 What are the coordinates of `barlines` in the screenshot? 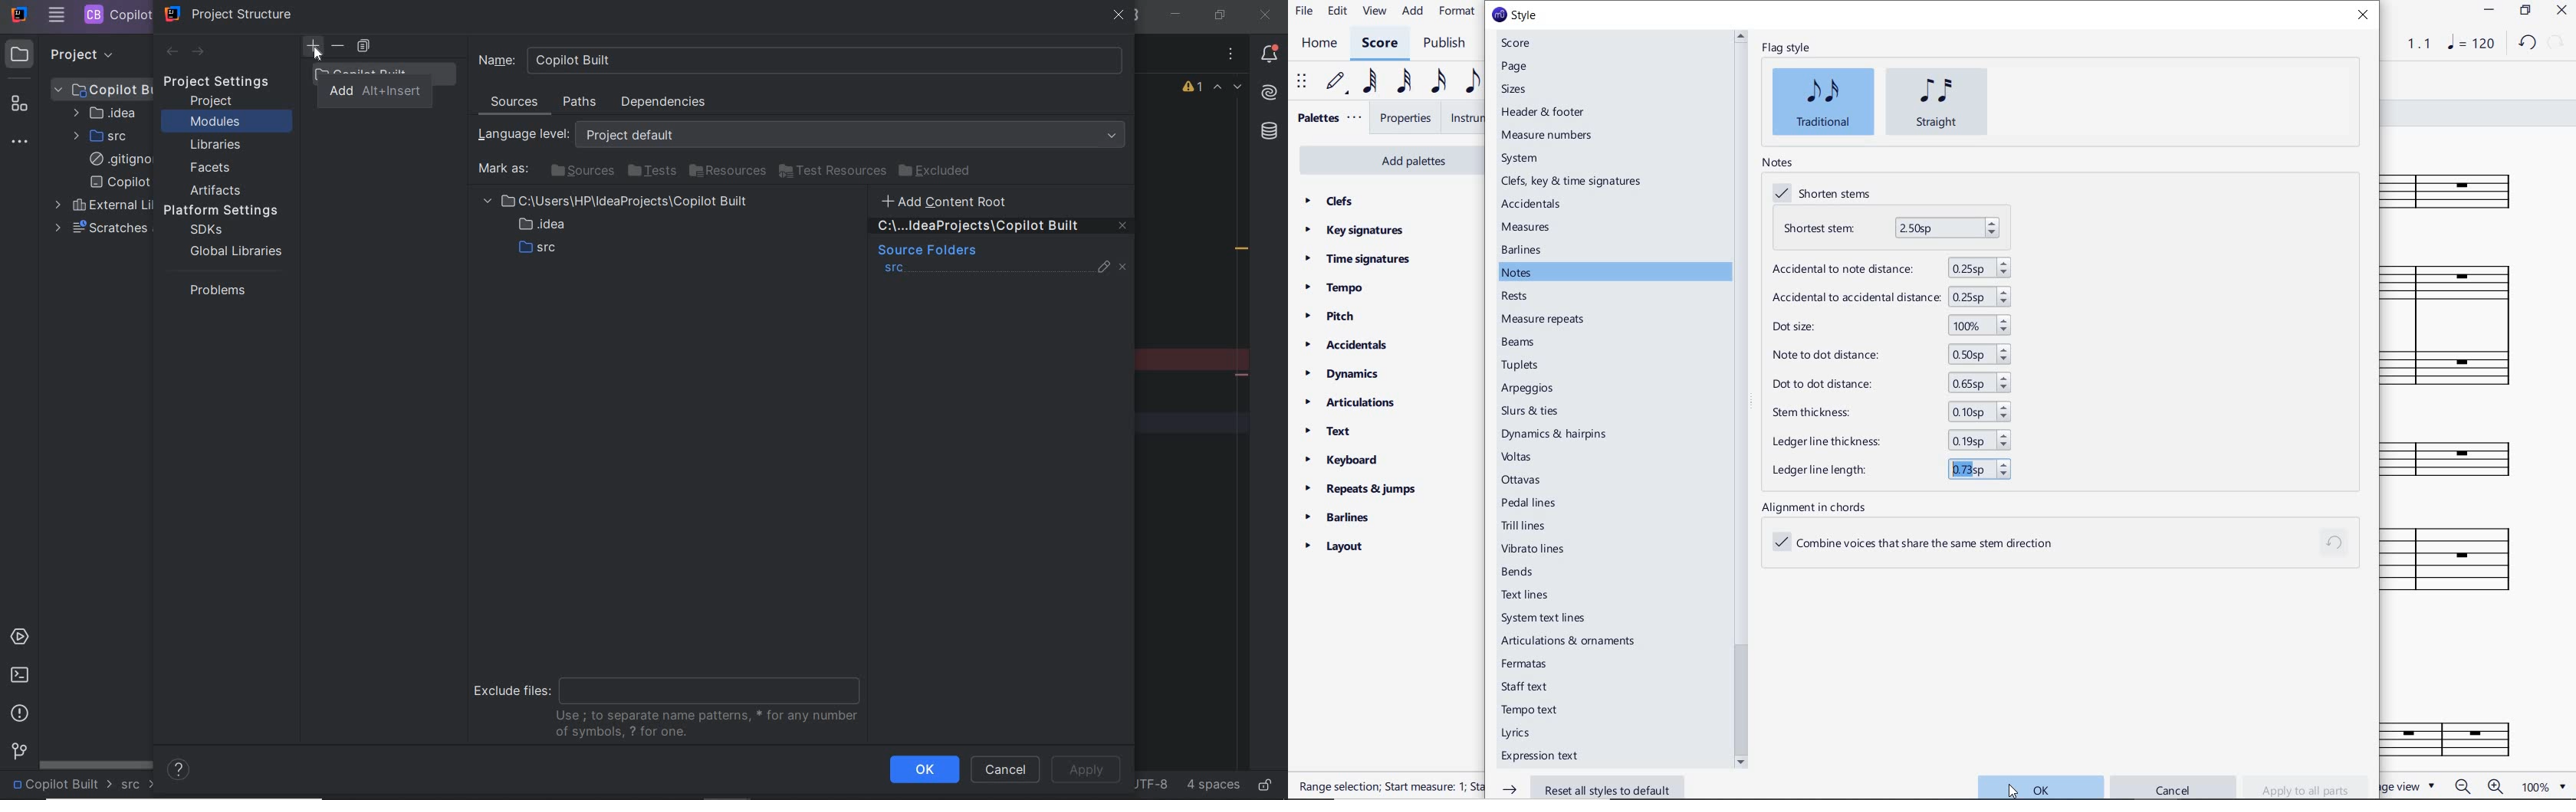 It's located at (1523, 251).